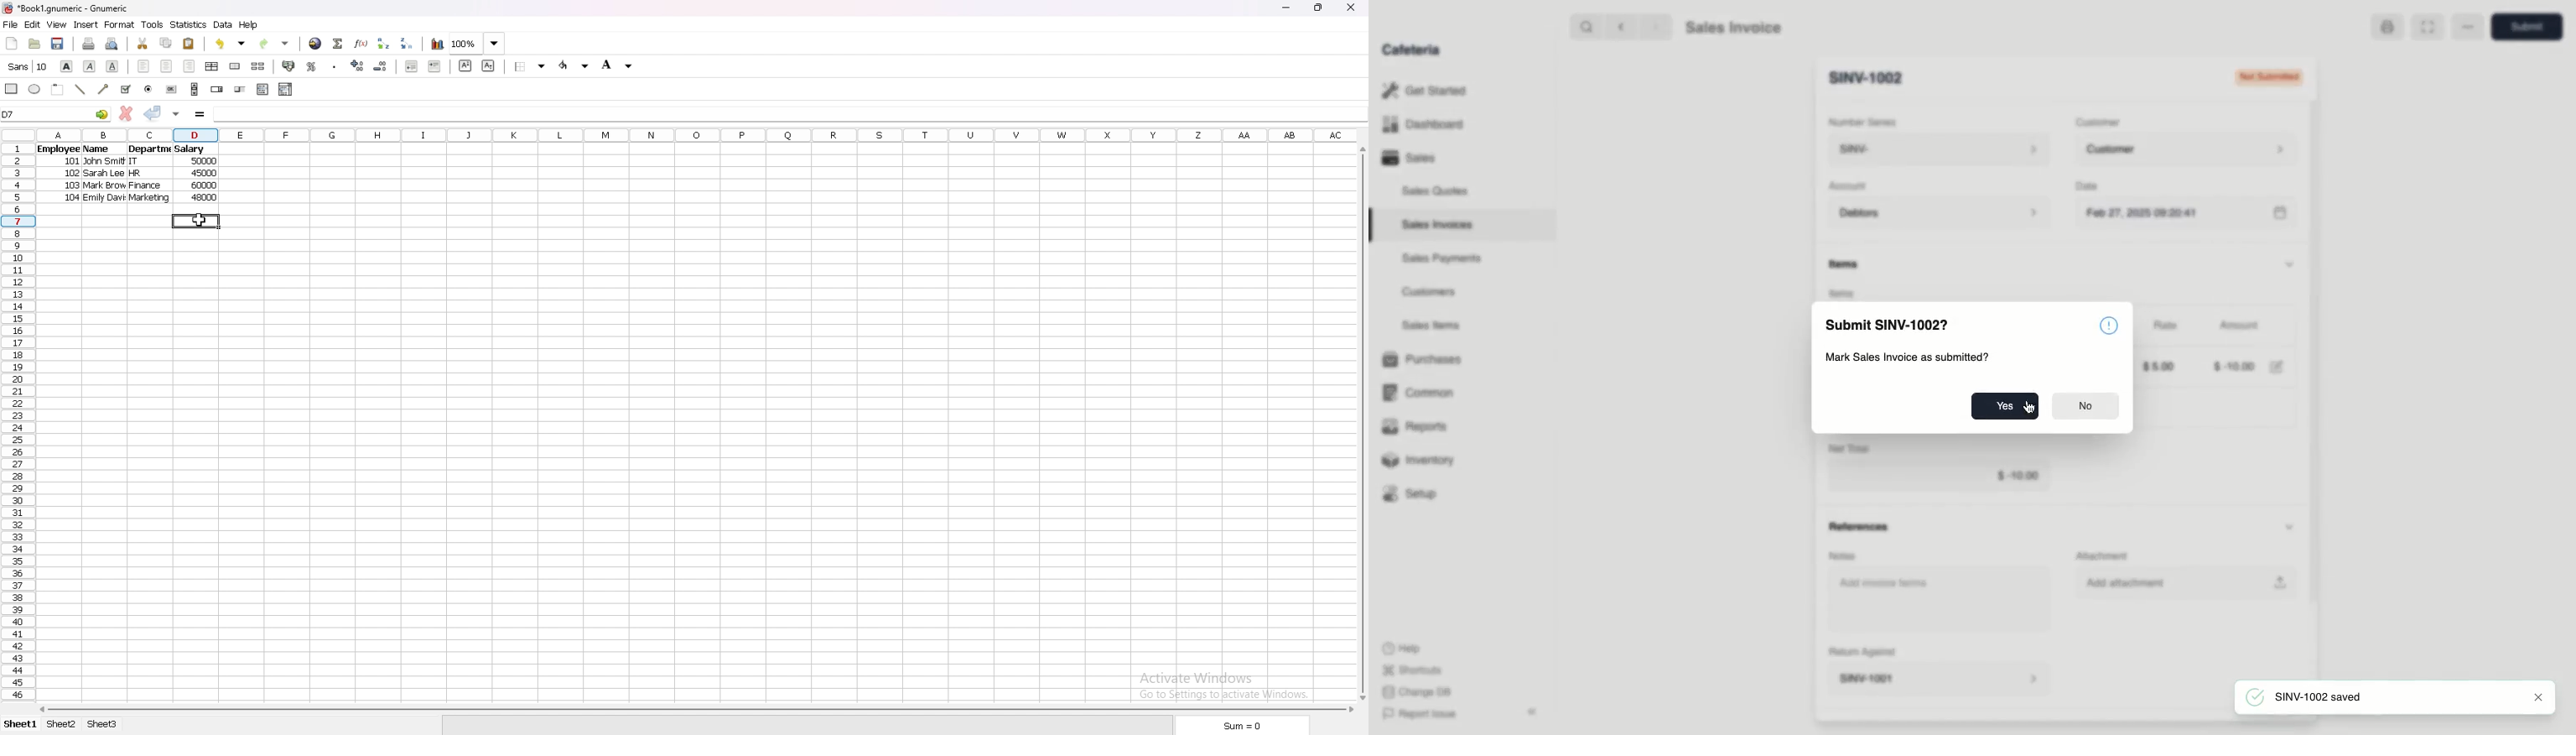  What do you see at coordinates (1866, 78) in the screenshot?
I see `SINV-1001` at bounding box center [1866, 78].